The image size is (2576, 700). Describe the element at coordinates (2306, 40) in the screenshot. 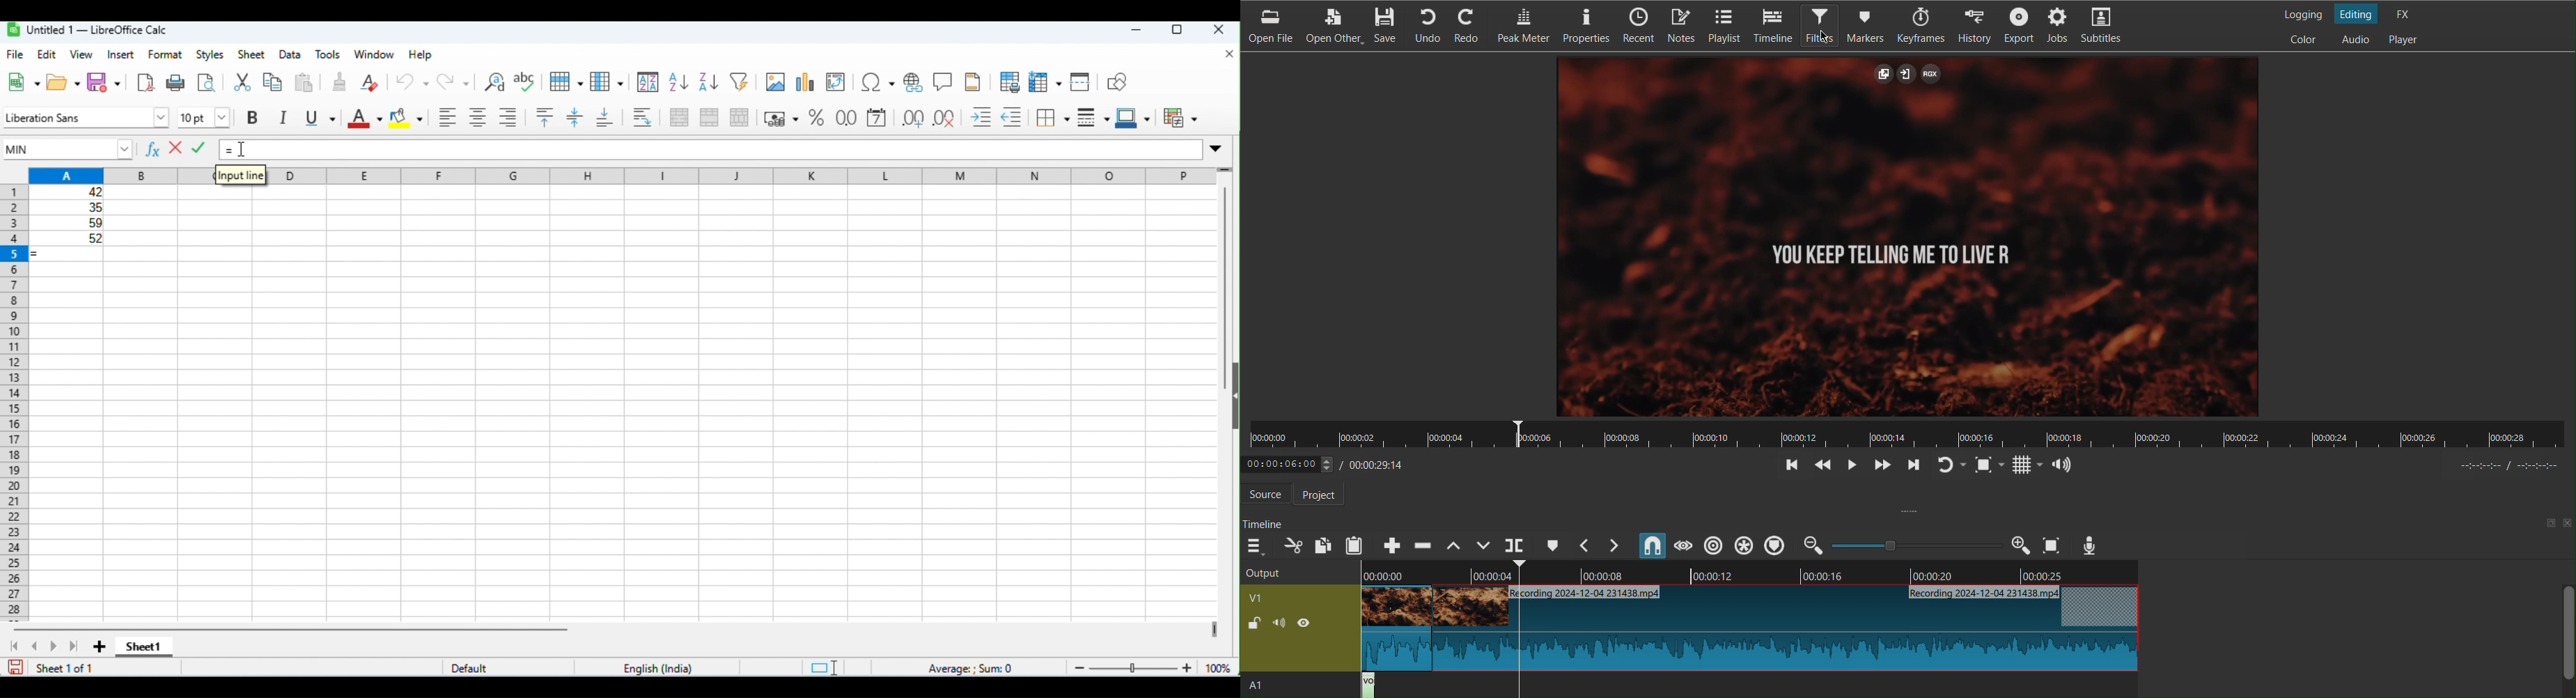

I see `Color` at that location.